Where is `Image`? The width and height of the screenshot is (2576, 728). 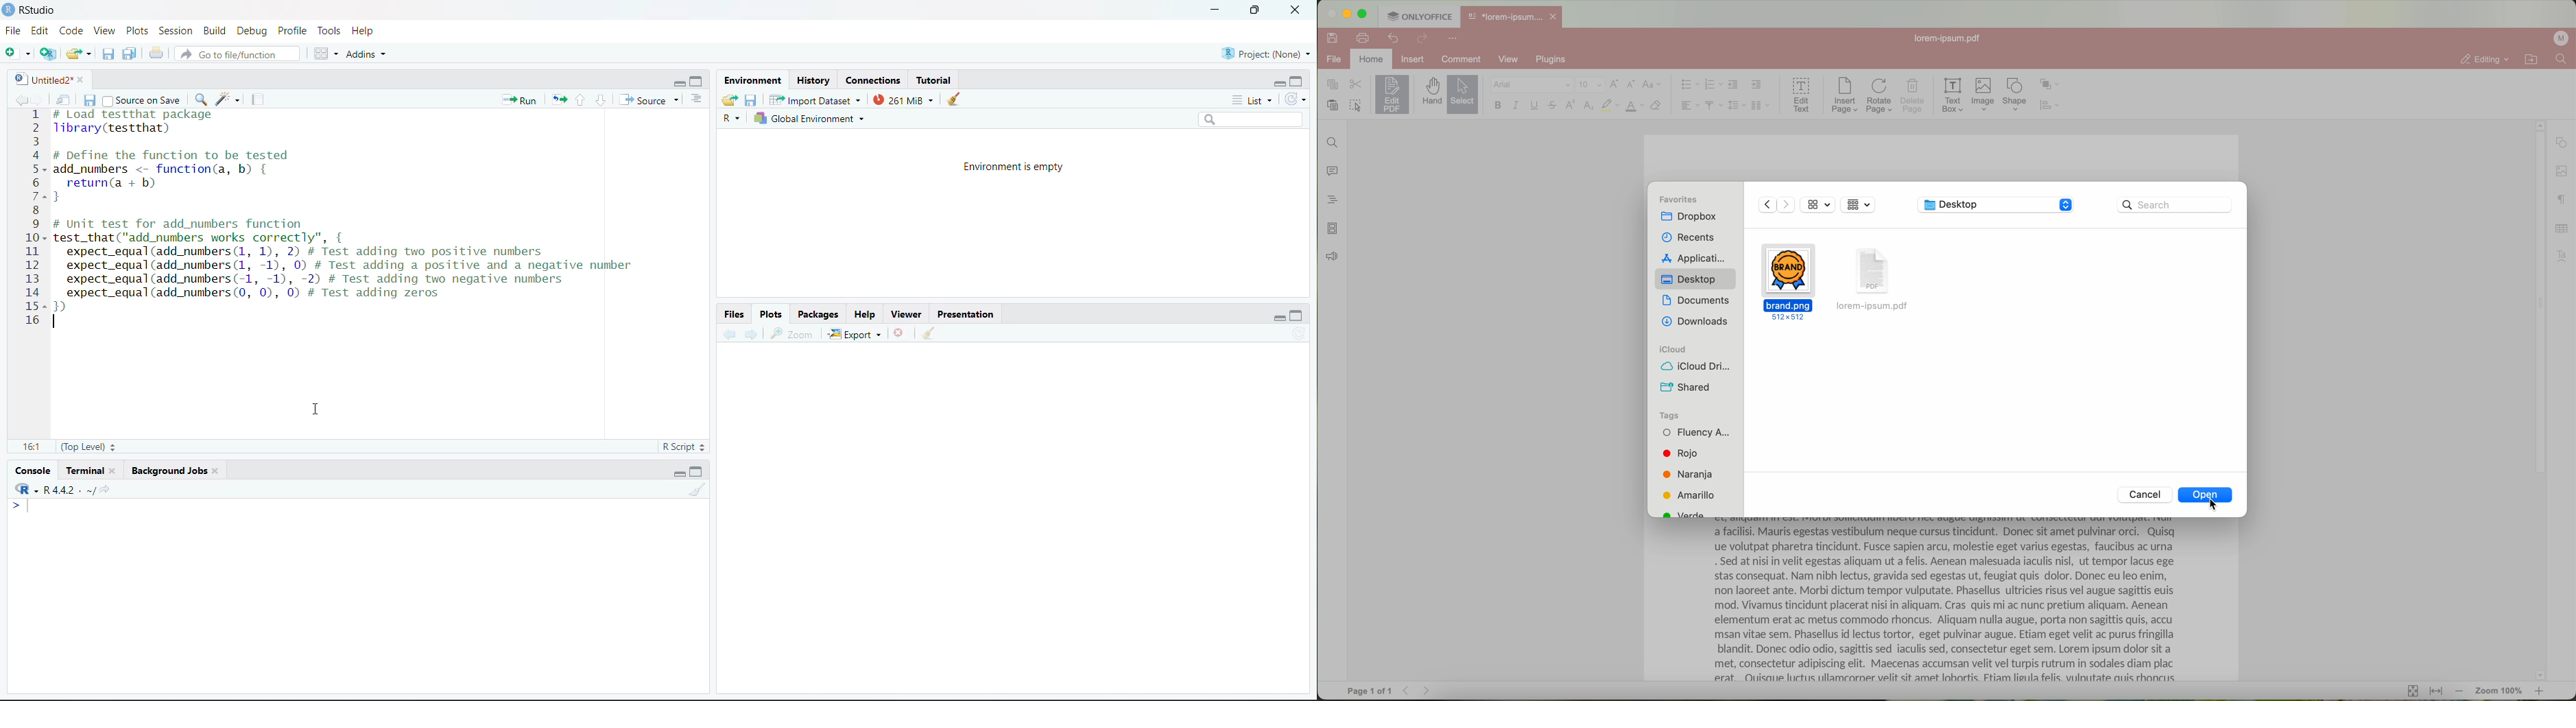 Image is located at coordinates (1984, 95).